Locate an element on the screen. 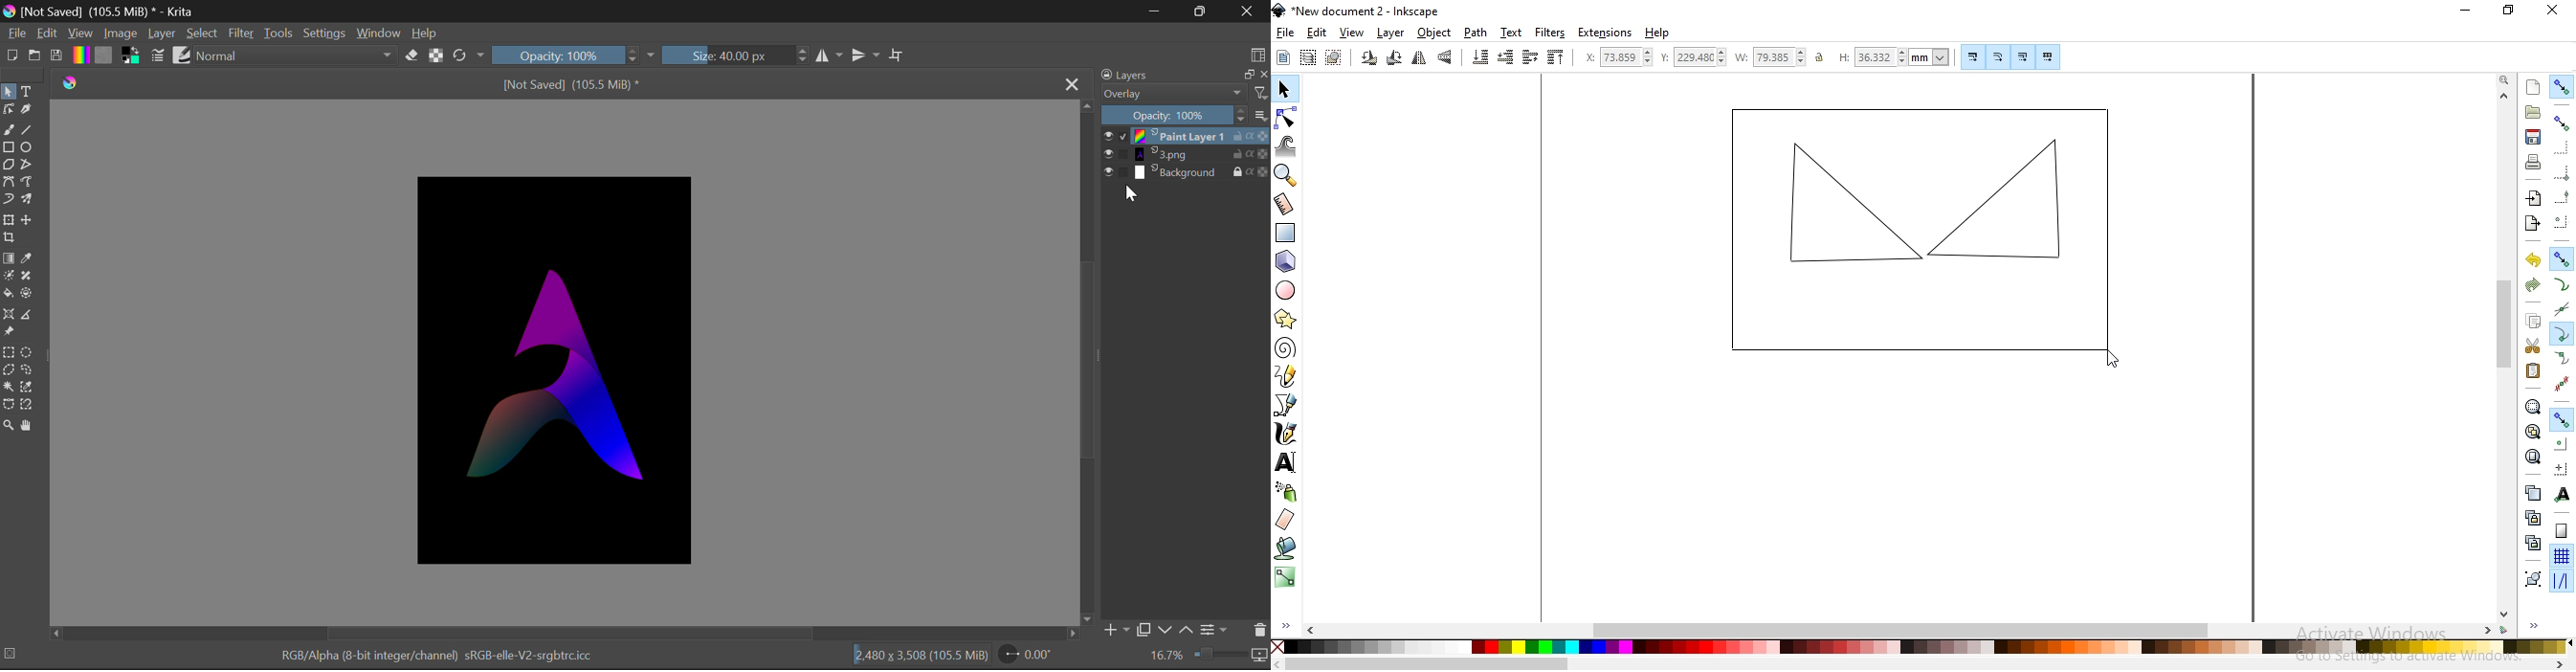  Increase or decrease  opacity is located at coordinates (633, 56).